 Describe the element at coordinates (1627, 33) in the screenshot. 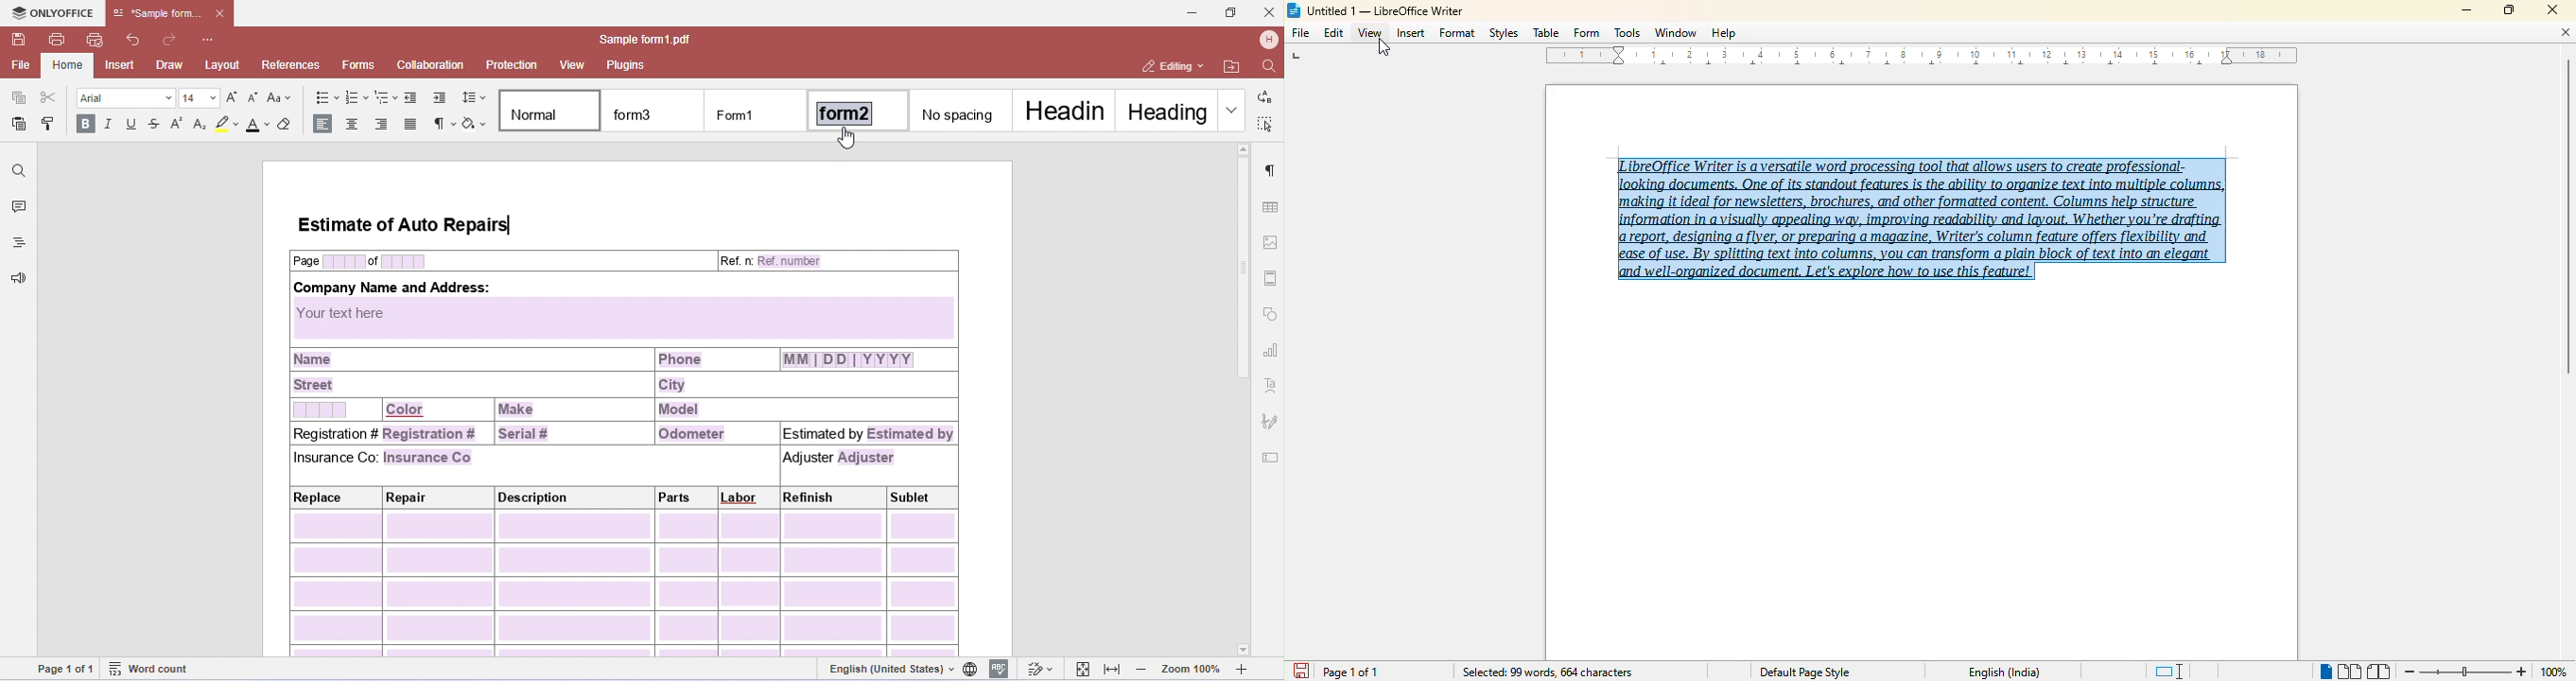

I see `tools` at that location.